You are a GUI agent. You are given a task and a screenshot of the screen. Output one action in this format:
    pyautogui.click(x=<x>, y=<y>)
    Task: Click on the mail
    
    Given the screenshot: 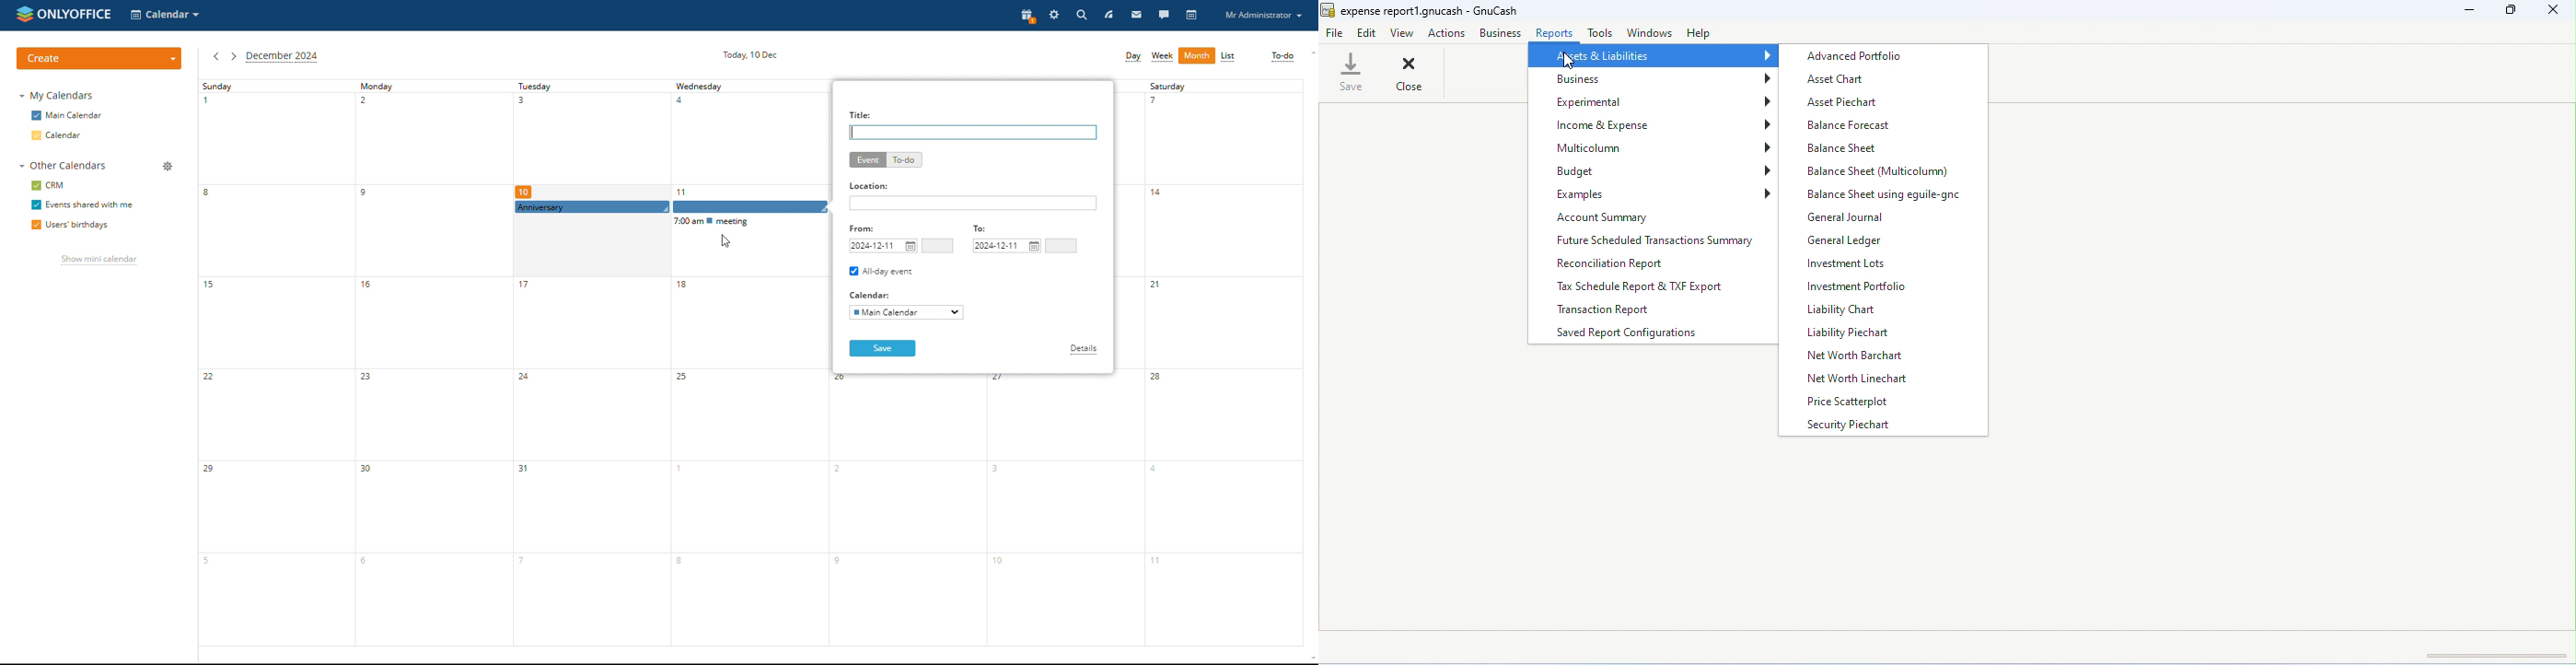 What is the action you would take?
    pyautogui.click(x=1136, y=16)
    